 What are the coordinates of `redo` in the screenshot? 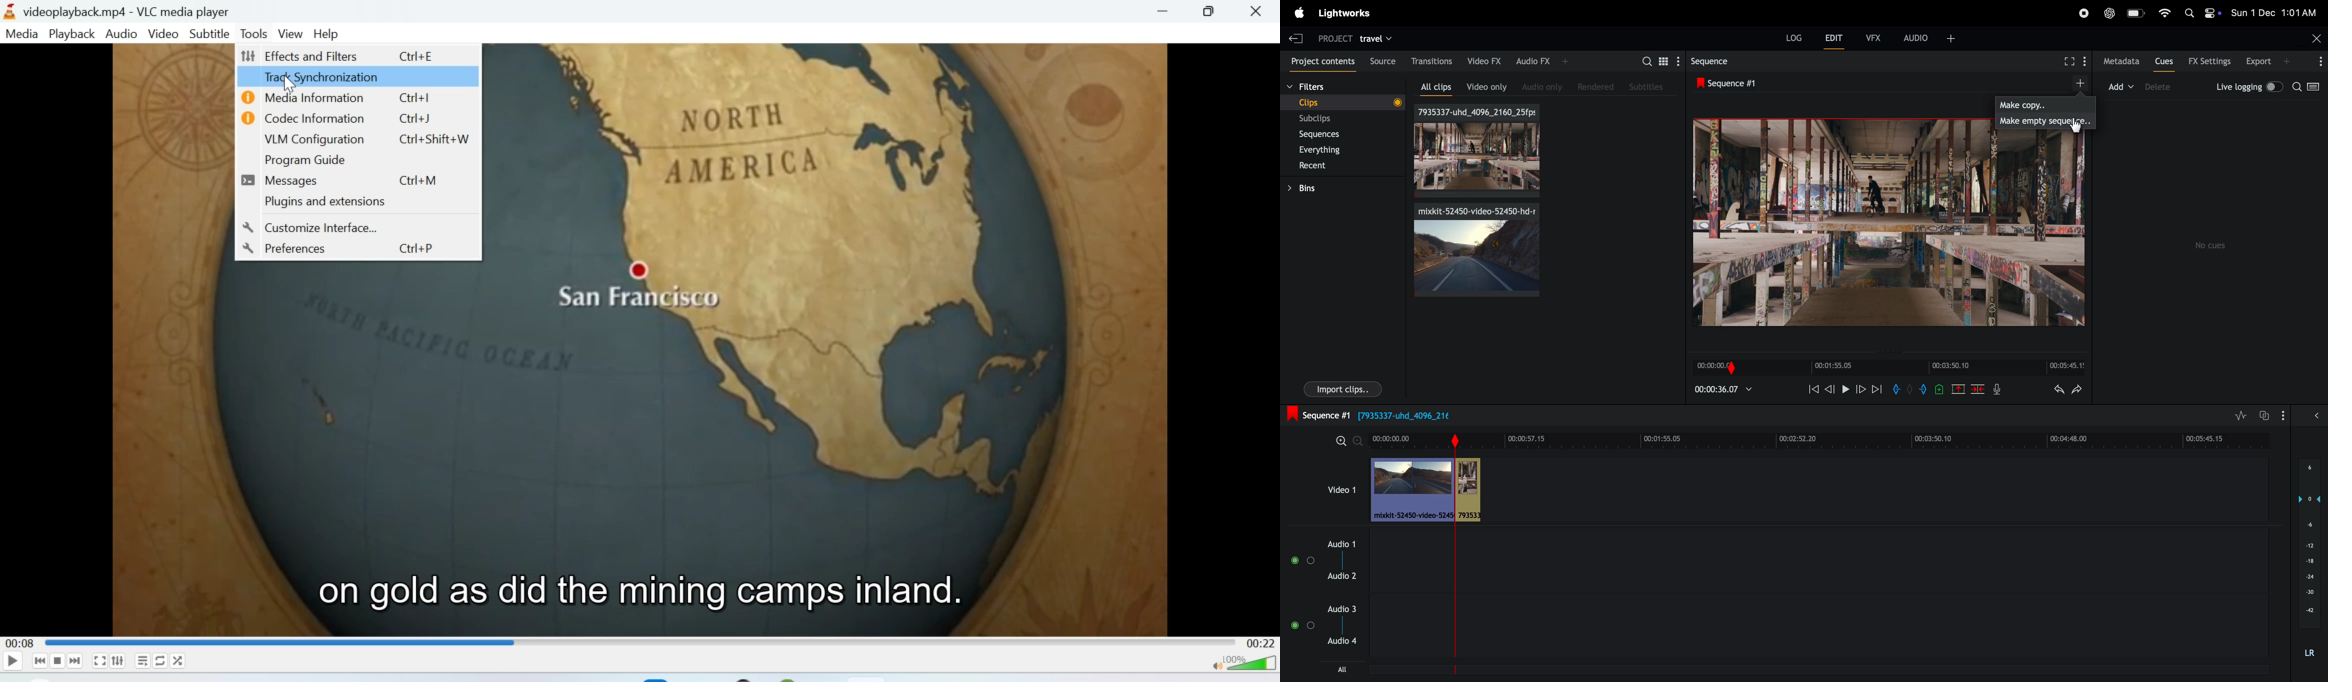 It's located at (2078, 390).